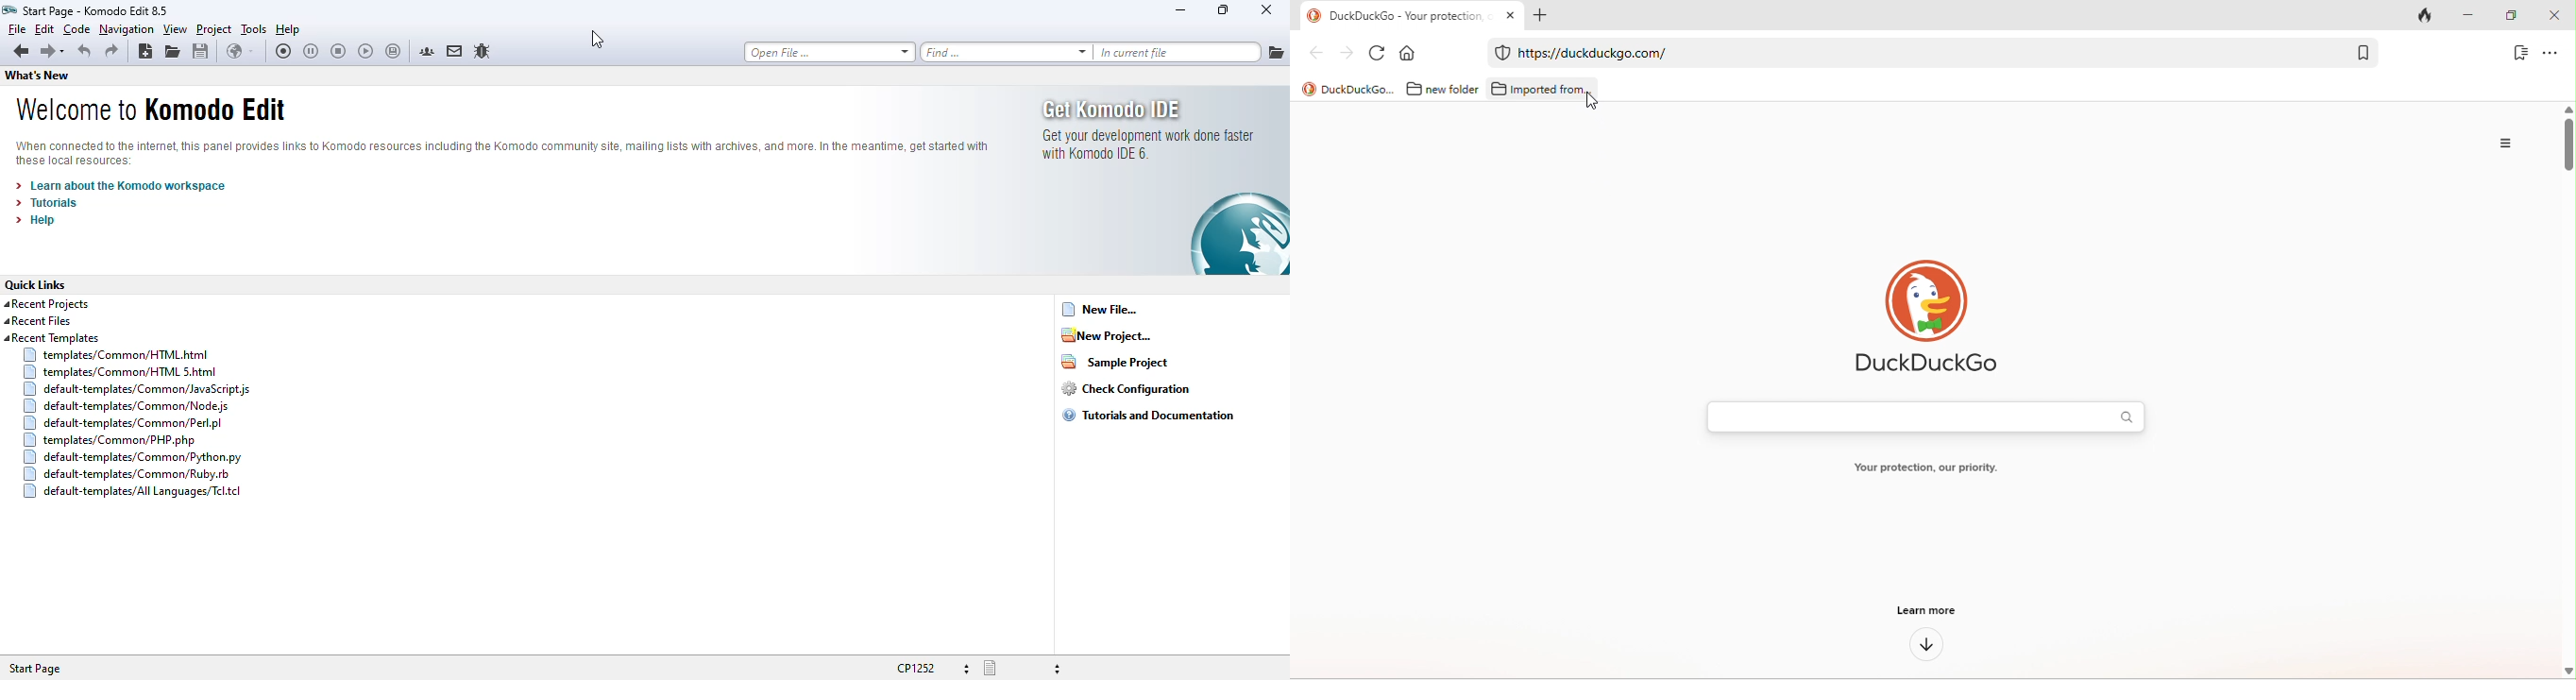  Describe the element at coordinates (201, 51) in the screenshot. I see `save file` at that location.